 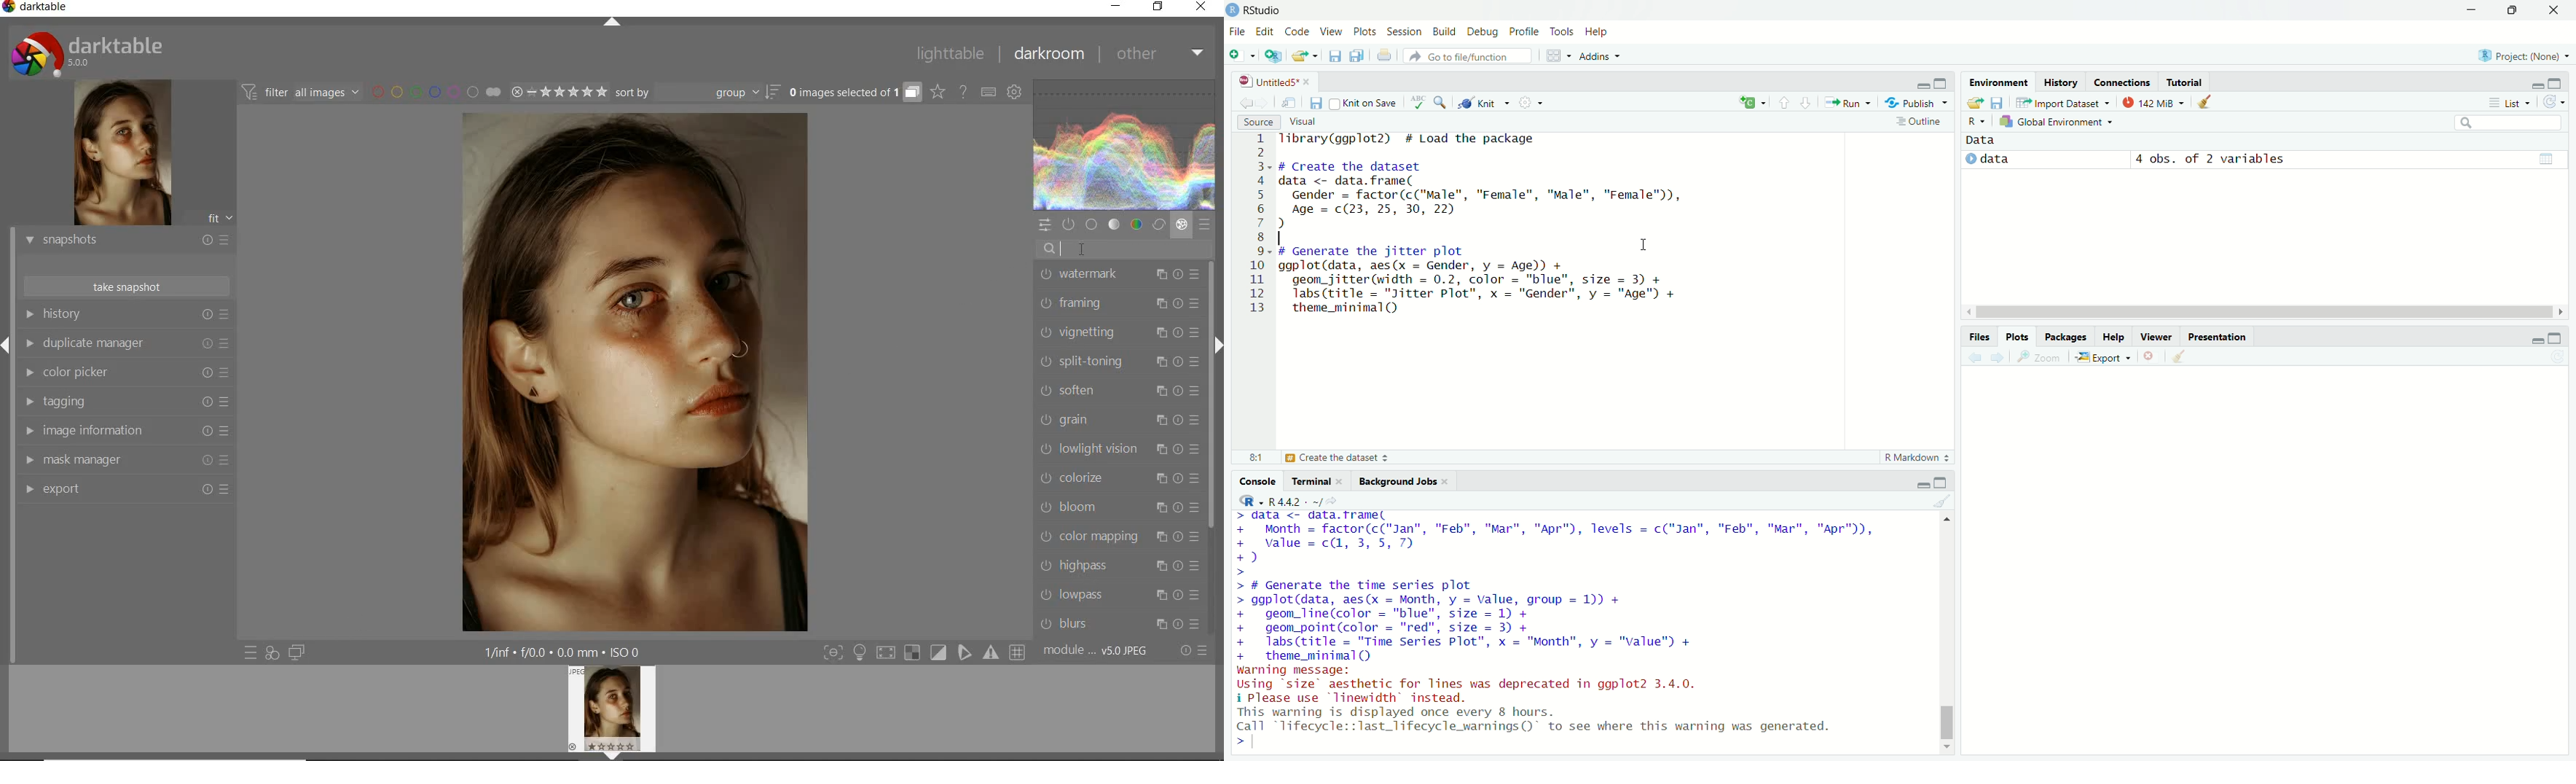 I want to click on spell check, so click(x=1418, y=103).